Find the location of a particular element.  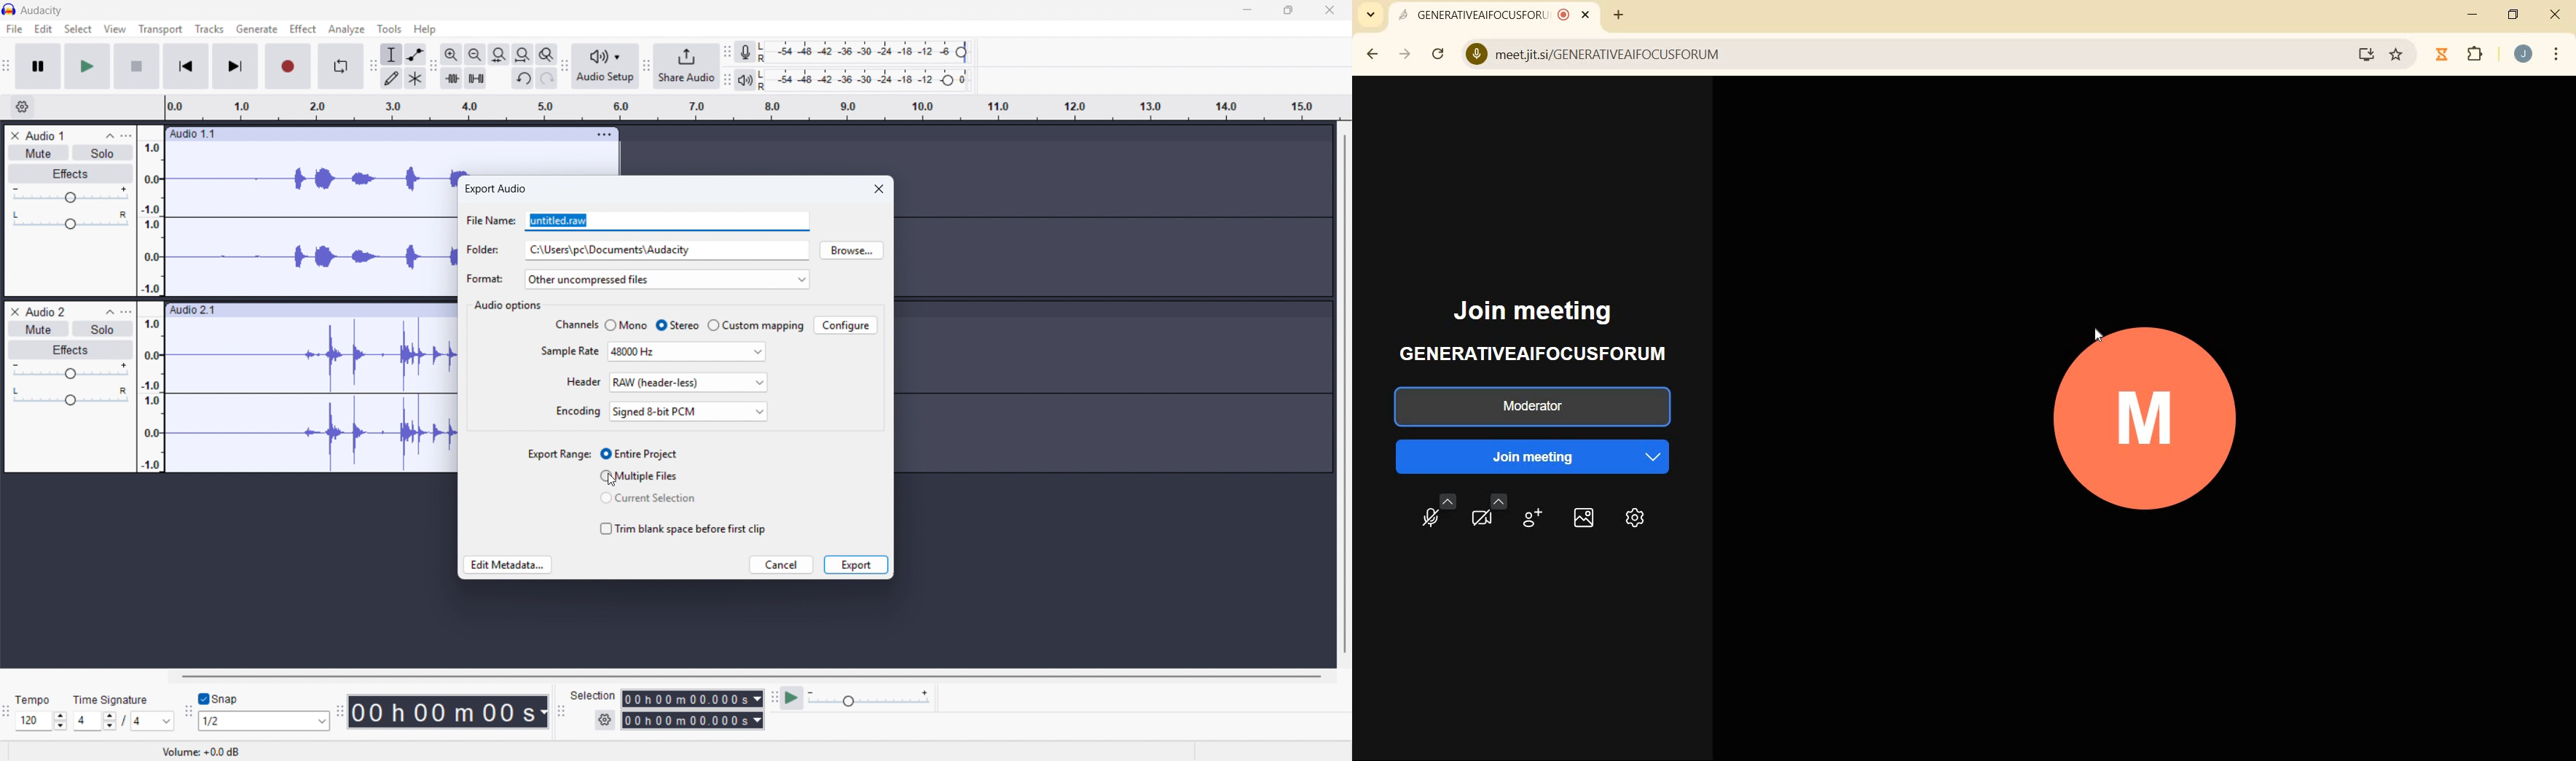

Trim blank space before first clip is located at coordinates (682, 528).